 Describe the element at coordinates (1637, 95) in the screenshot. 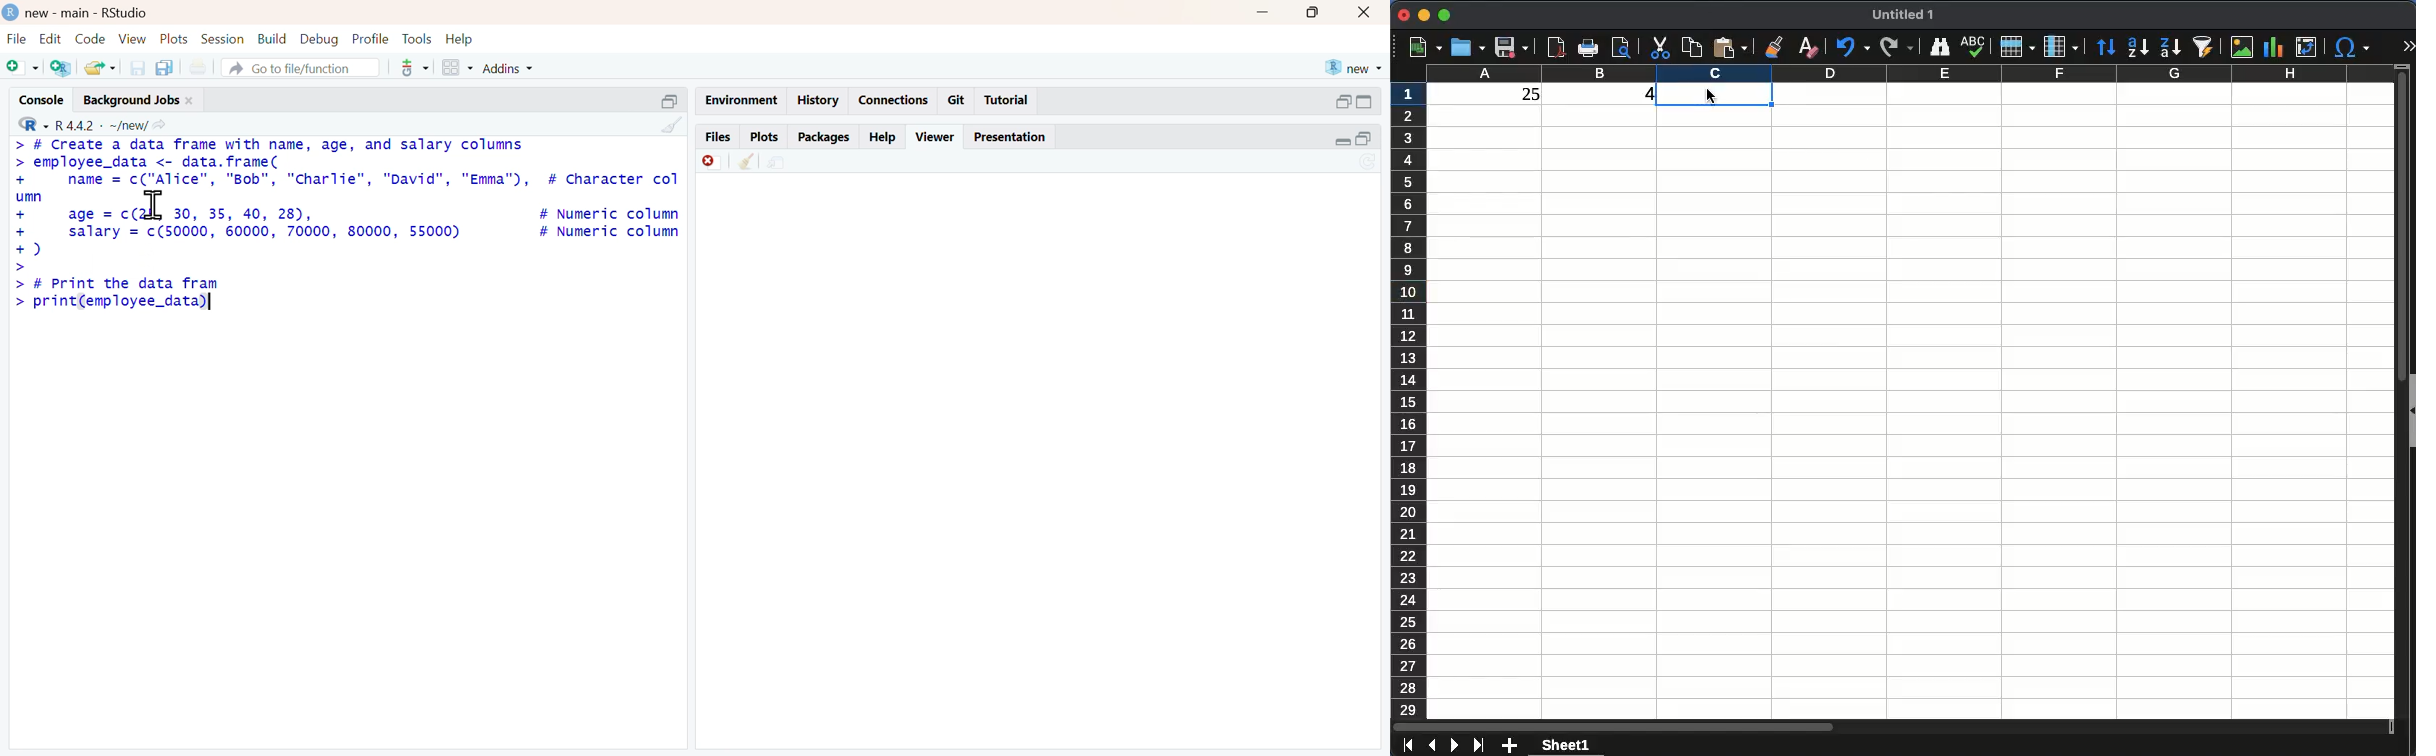

I see `4` at that location.